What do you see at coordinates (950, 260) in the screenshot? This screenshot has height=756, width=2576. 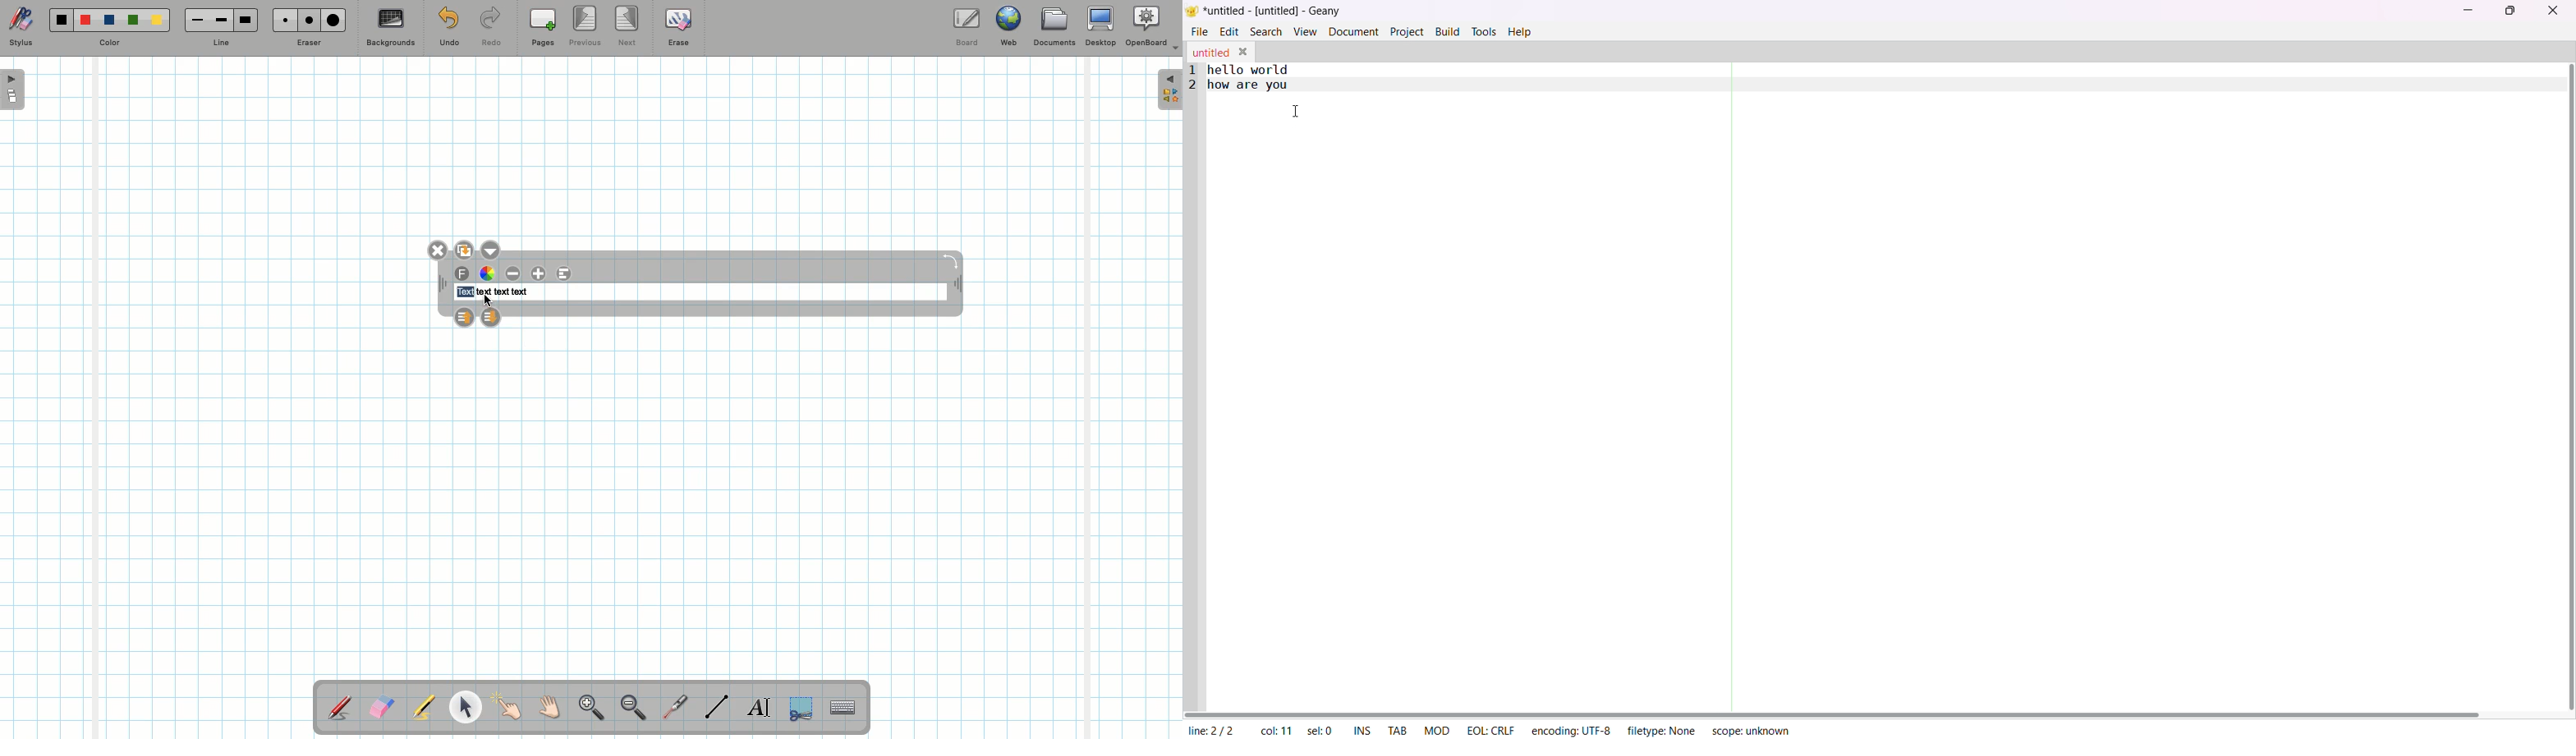 I see `Rotate` at bounding box center [950, 260].